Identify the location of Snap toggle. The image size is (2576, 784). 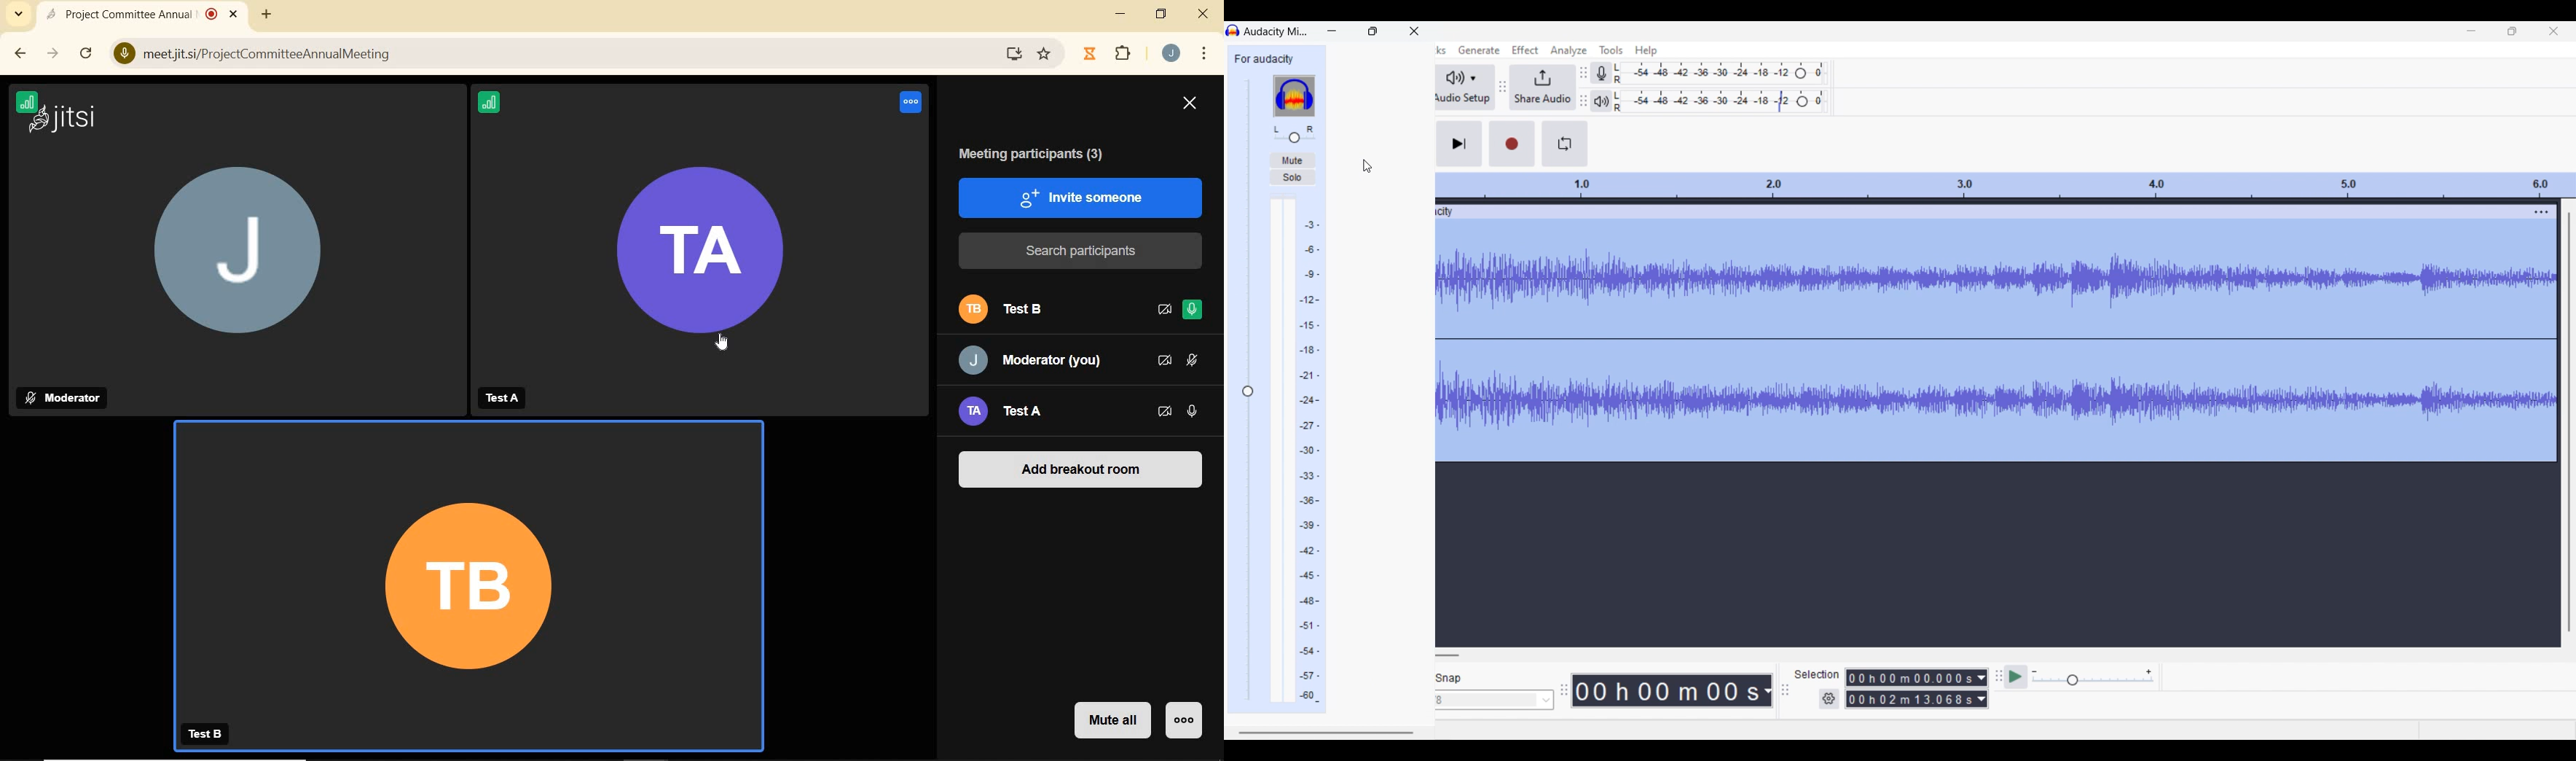
(1449, 678).